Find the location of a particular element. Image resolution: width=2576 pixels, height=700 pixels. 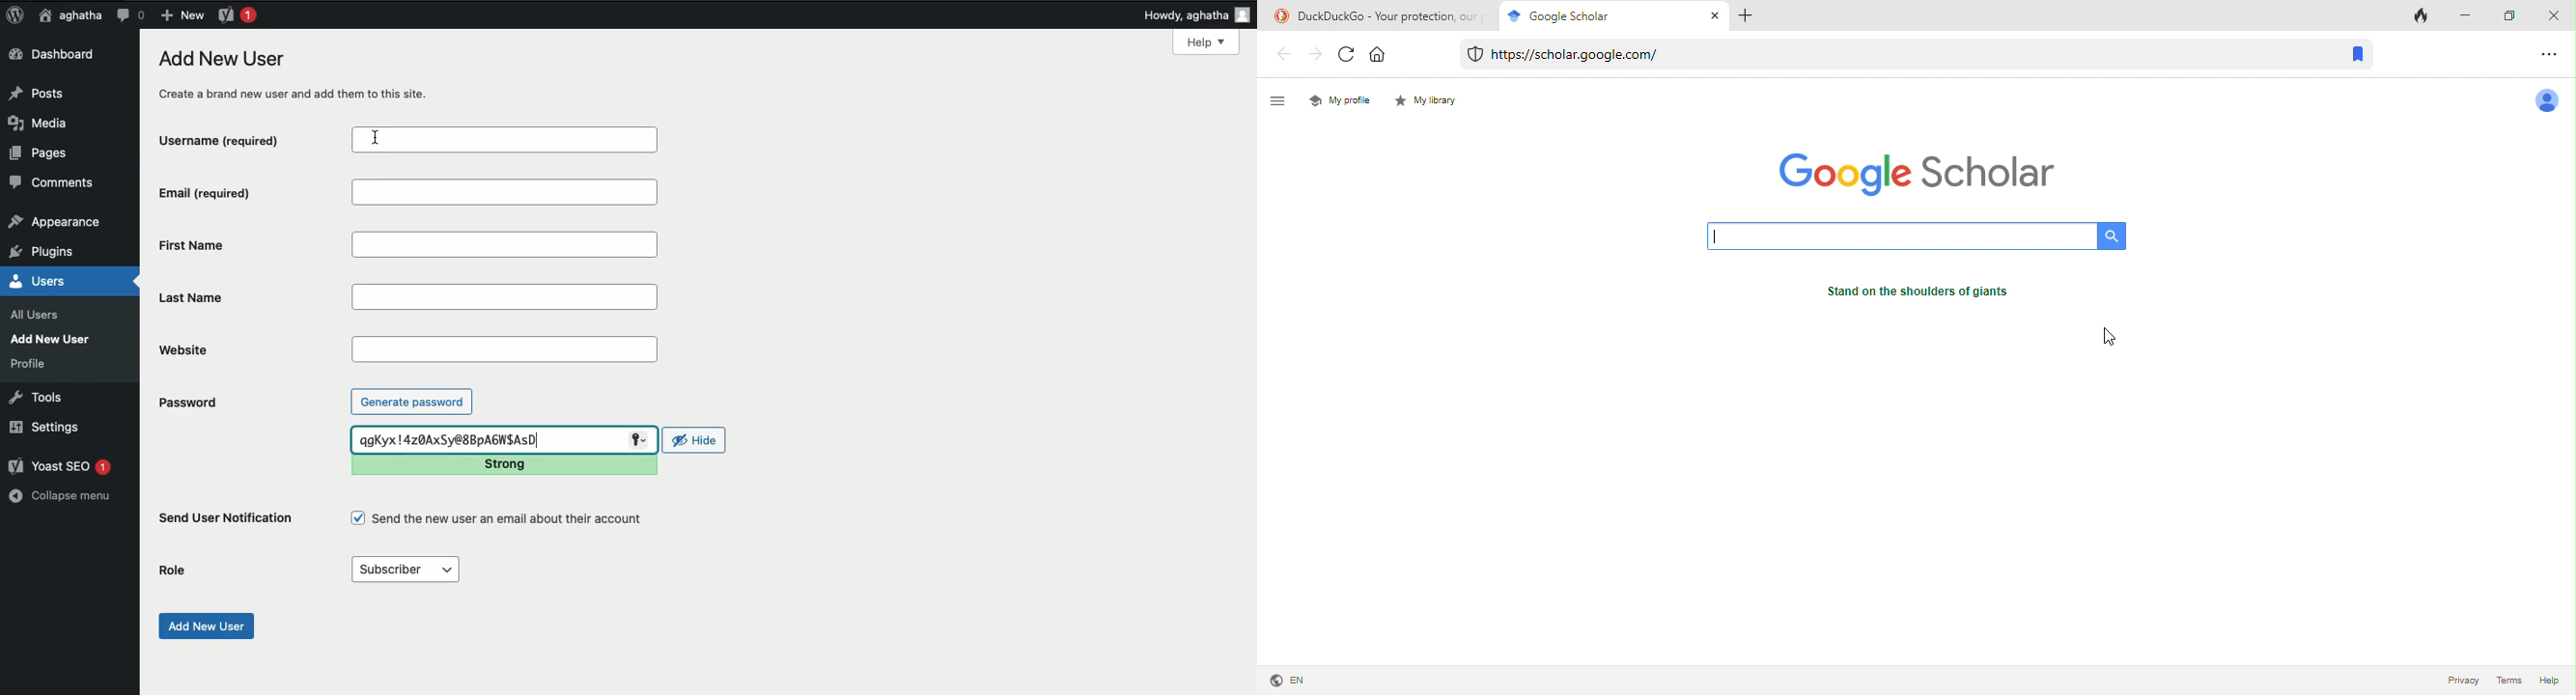

Hide is located at coordinates (695, 440).